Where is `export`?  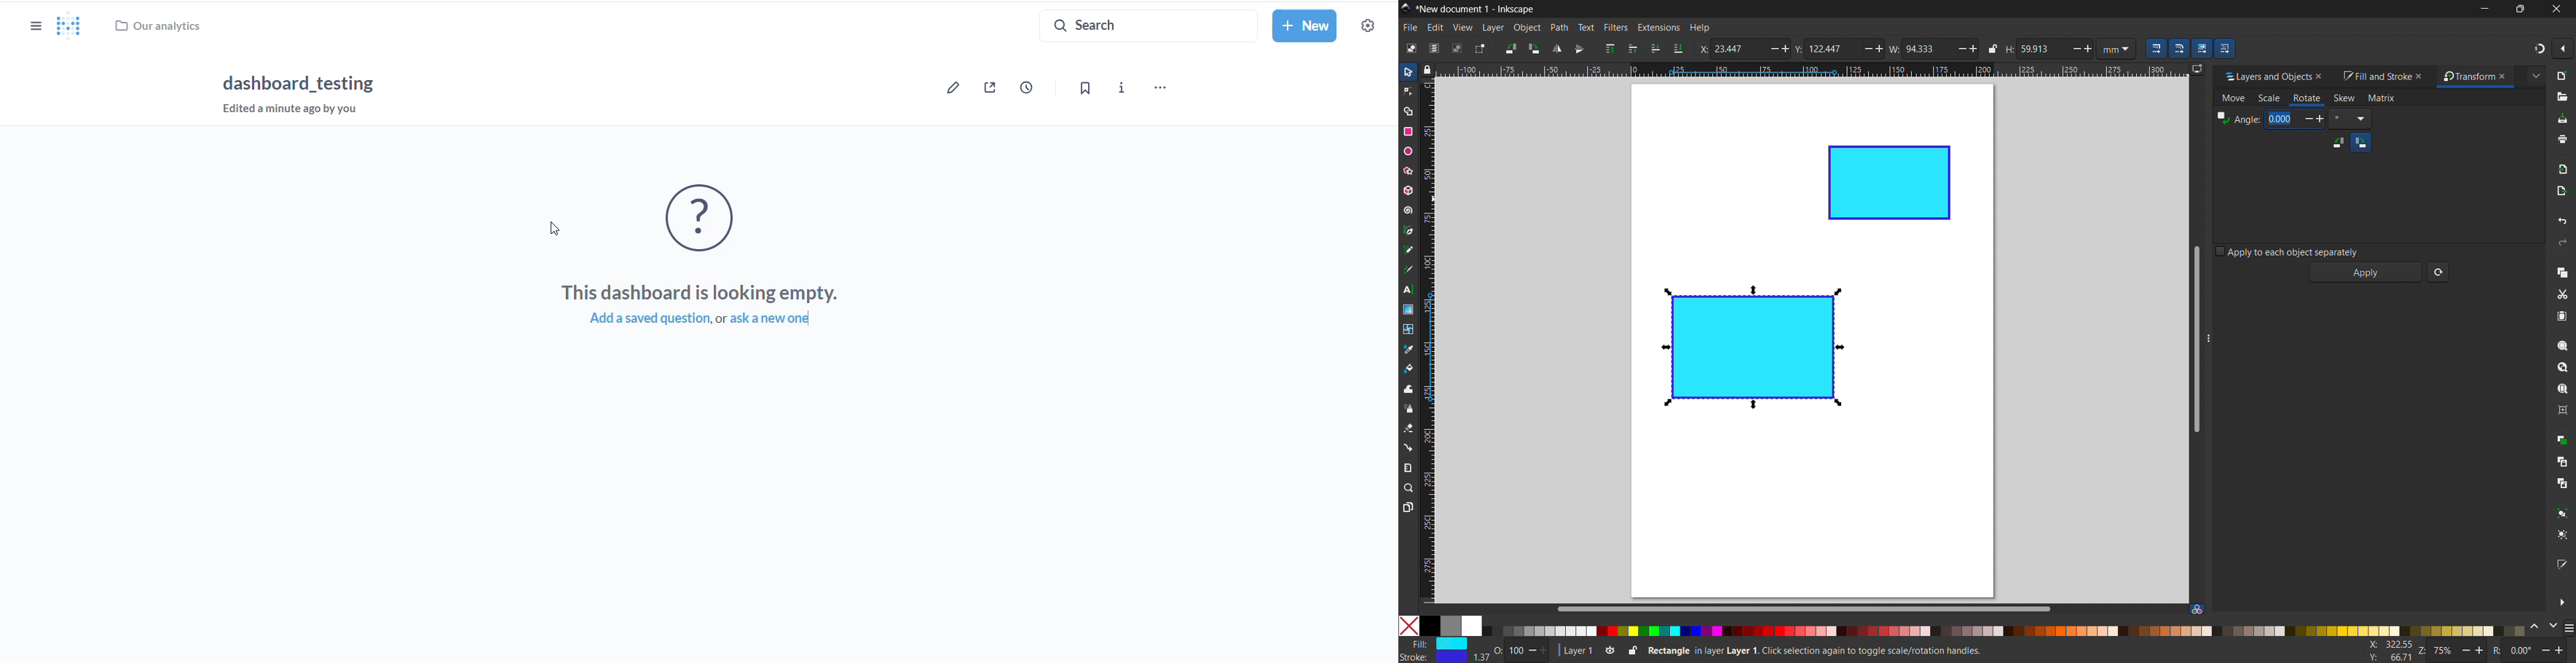
export is located at coordinates (994, 90).